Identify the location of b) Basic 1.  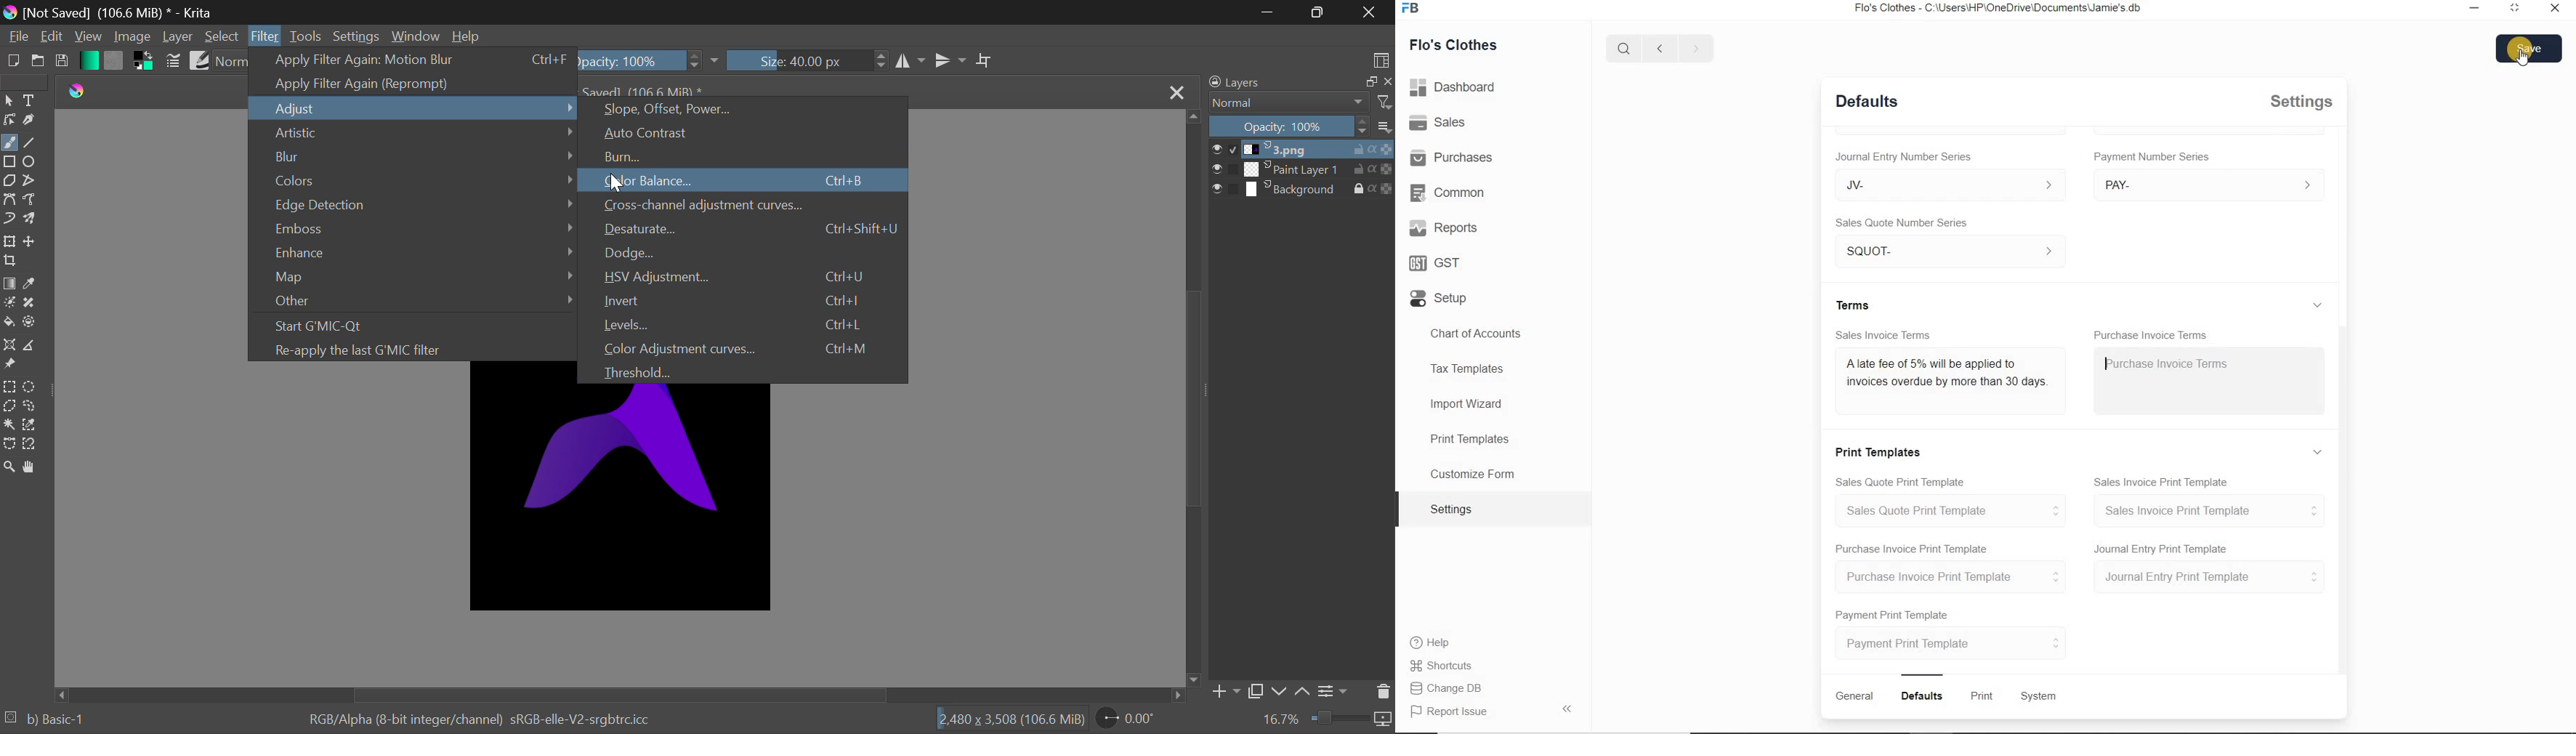
(54, 719).